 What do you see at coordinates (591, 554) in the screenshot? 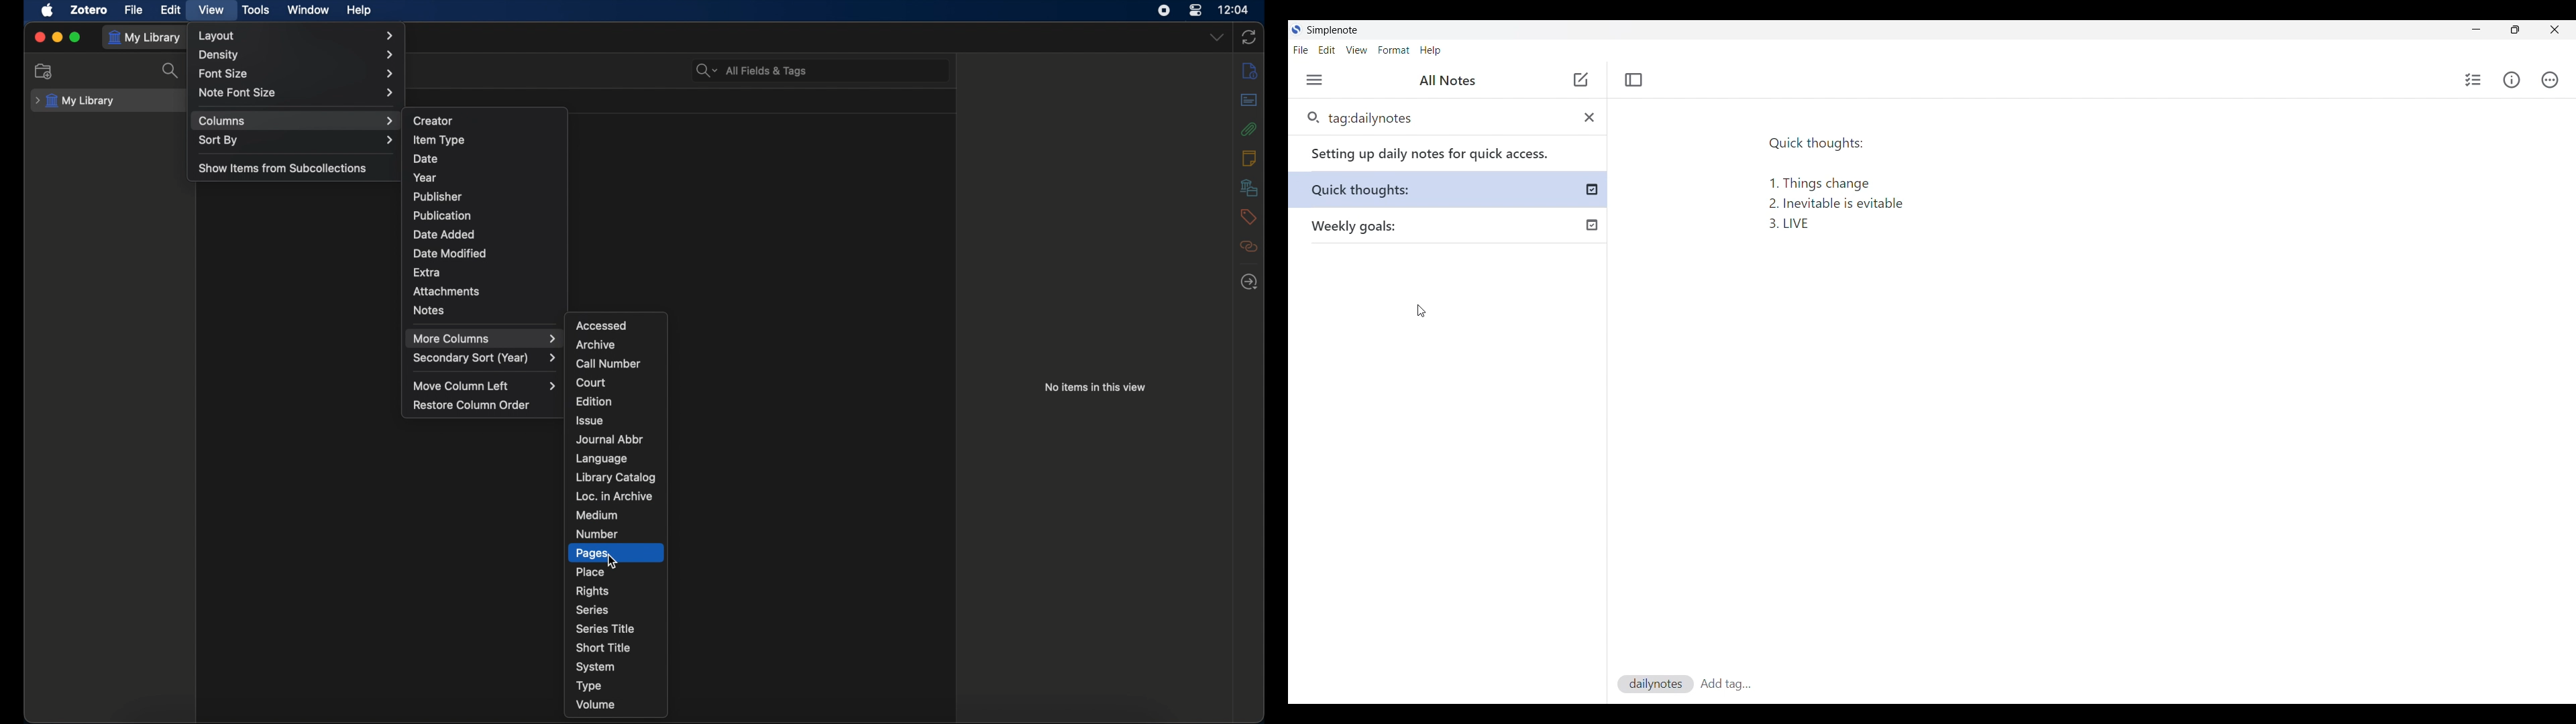
I see `pages` at bounding box center [591, 554].